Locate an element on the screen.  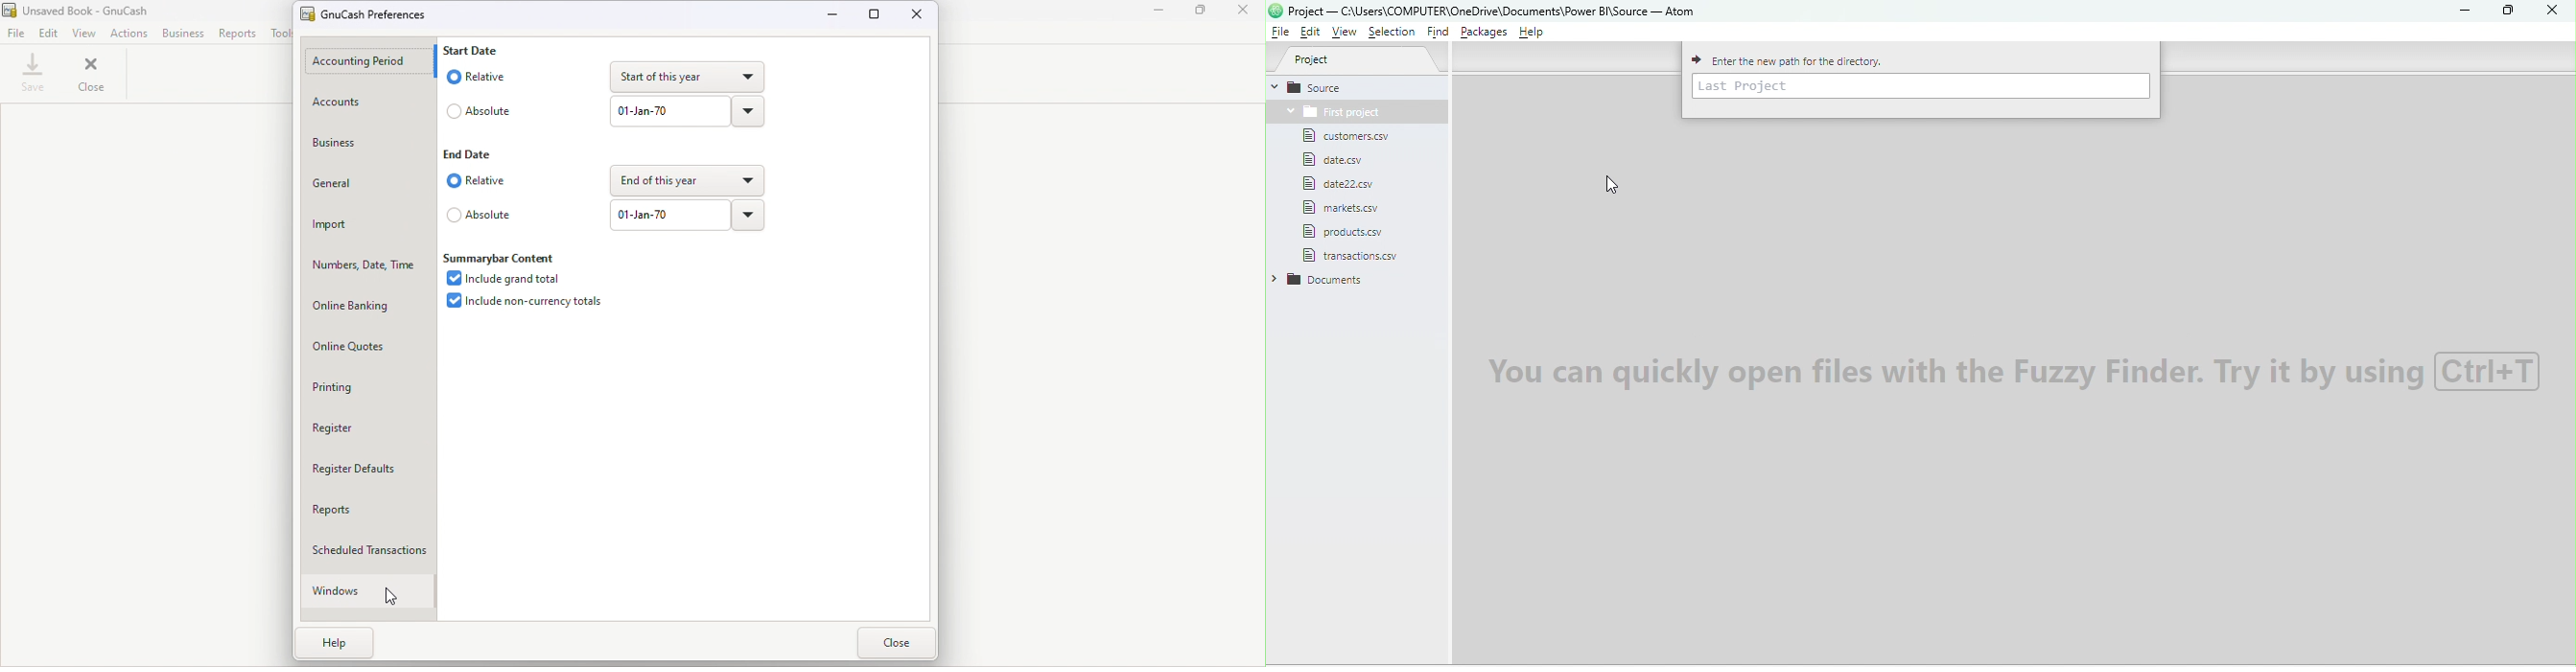
Relative is located at coordinates (475, 181).